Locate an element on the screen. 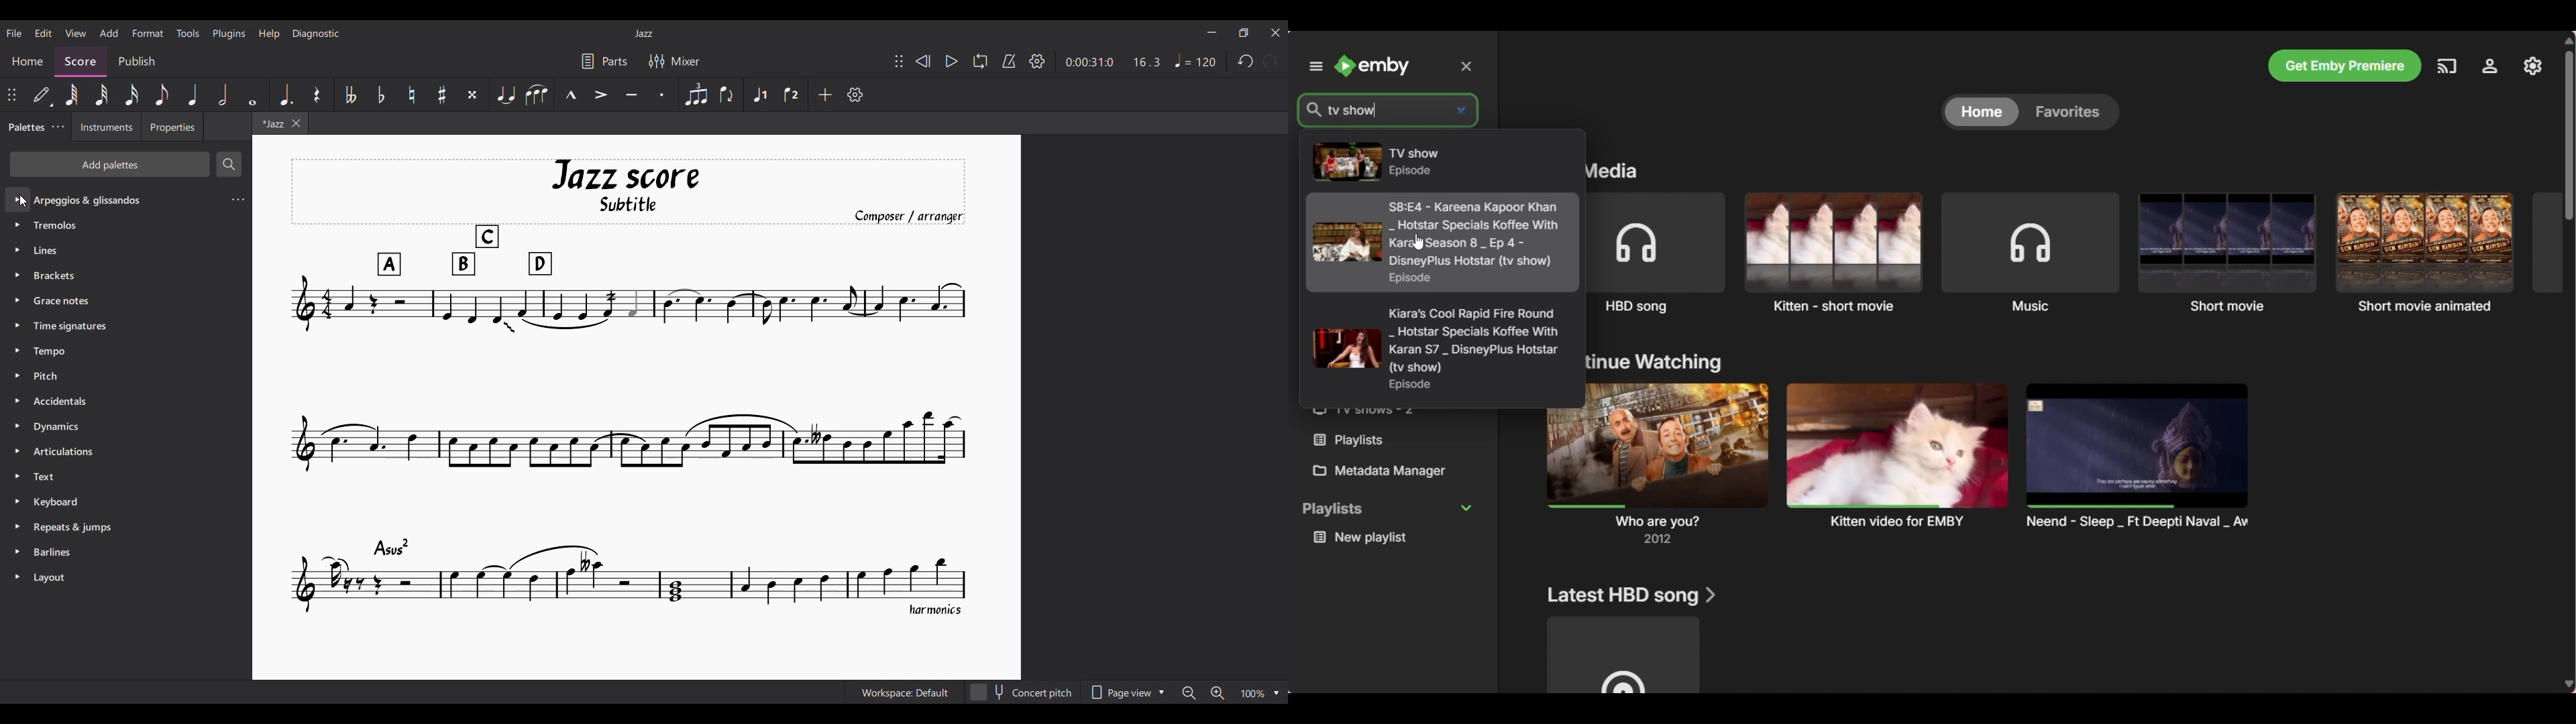 This screenshot has height=728, width=2576. Search query results with selected search result highlighted is located at coordinates (1442, 268).